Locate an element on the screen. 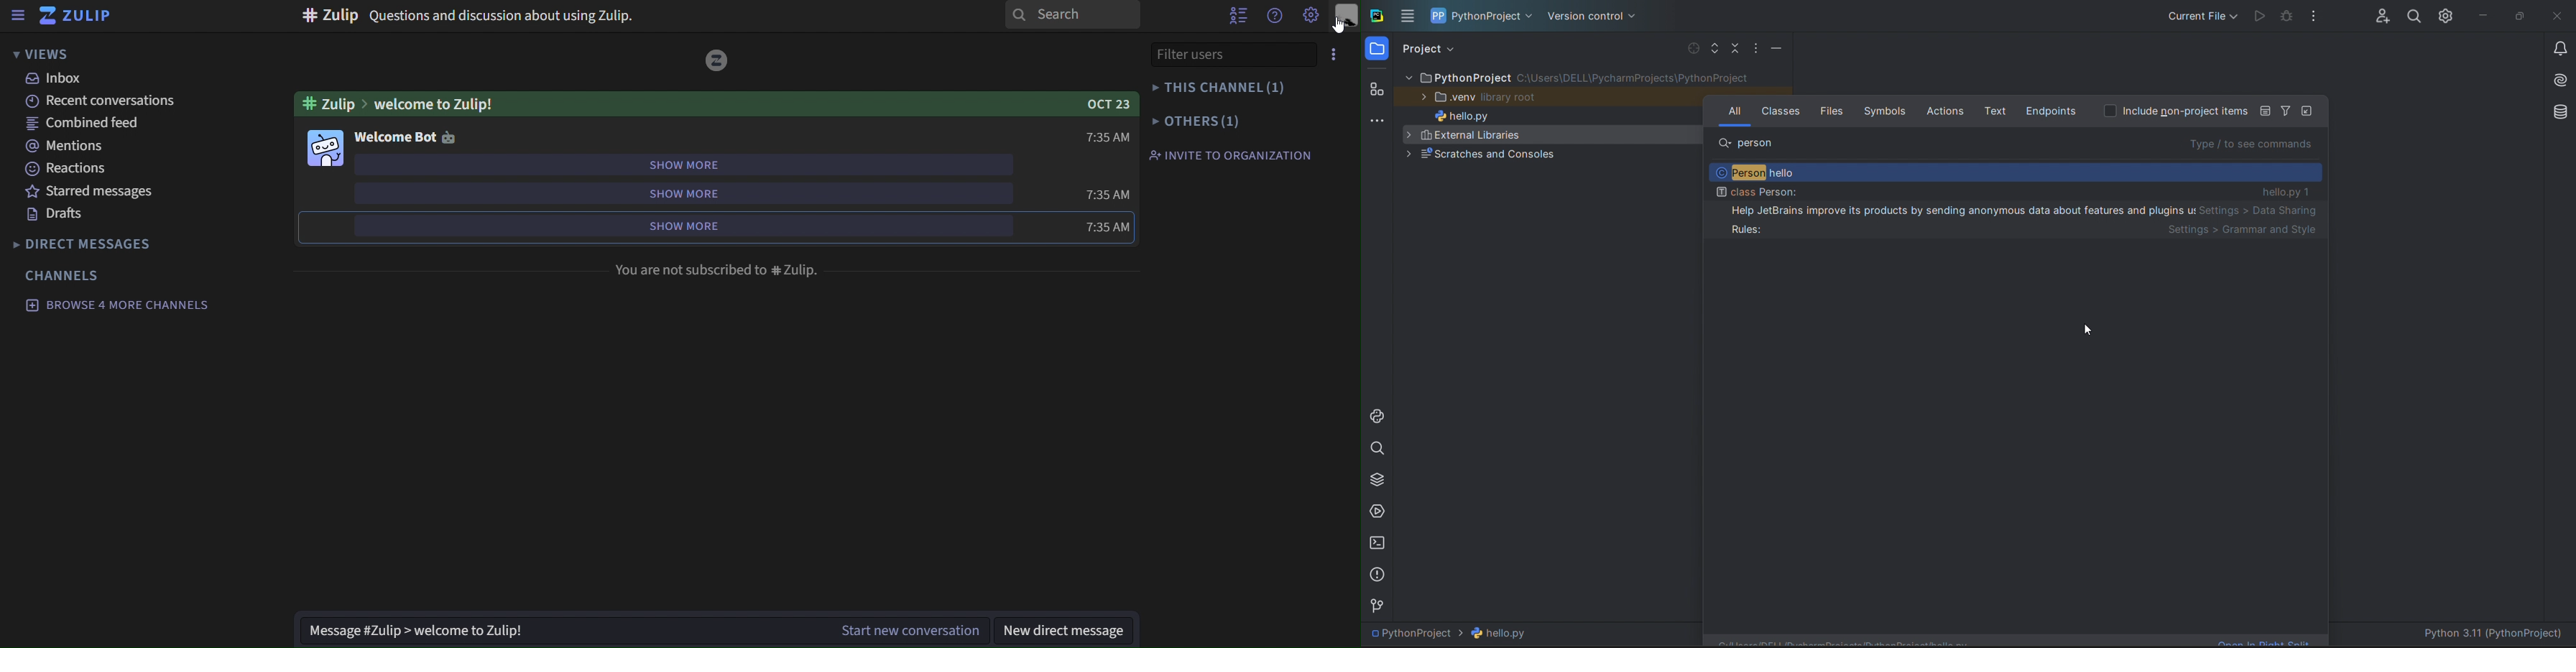  show more is located at coordinates (679, 225).